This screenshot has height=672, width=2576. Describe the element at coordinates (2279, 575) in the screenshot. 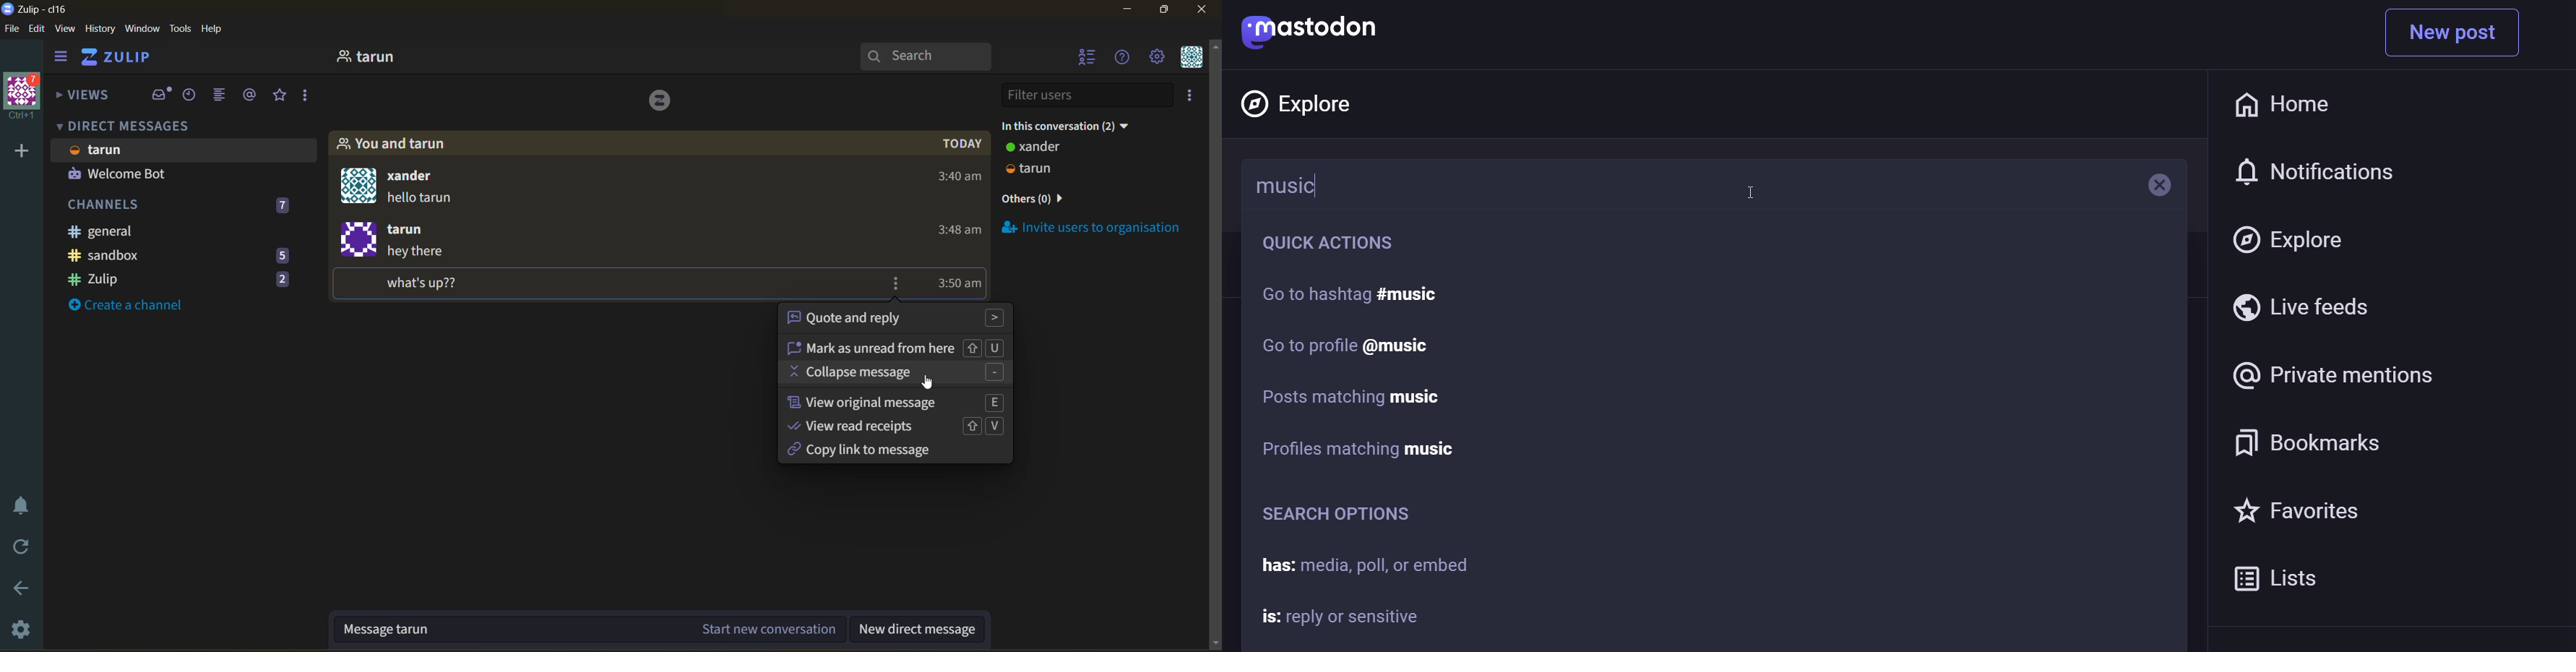

I see `list` at that location.